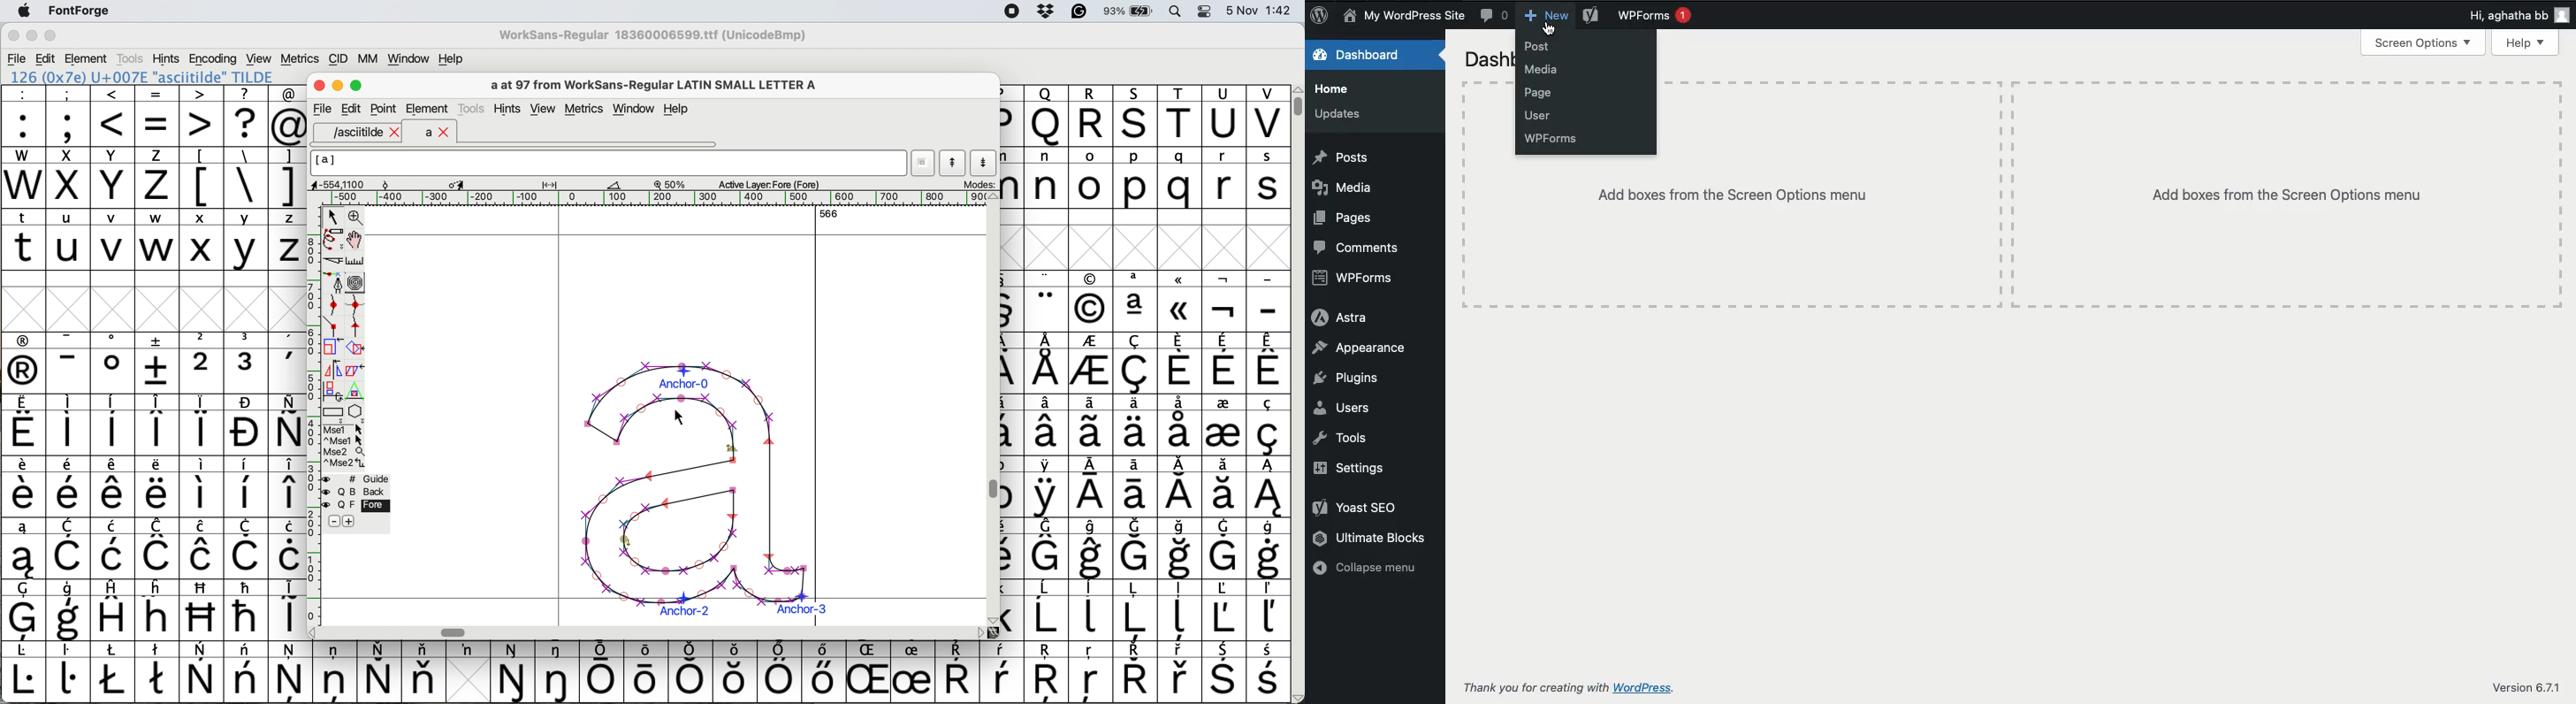 The height and width of the screenshot is (728, 2576). What do you see at coordinates (201, 549) in the screenshot?
I see `symbol` at bounding box center [201, 549].